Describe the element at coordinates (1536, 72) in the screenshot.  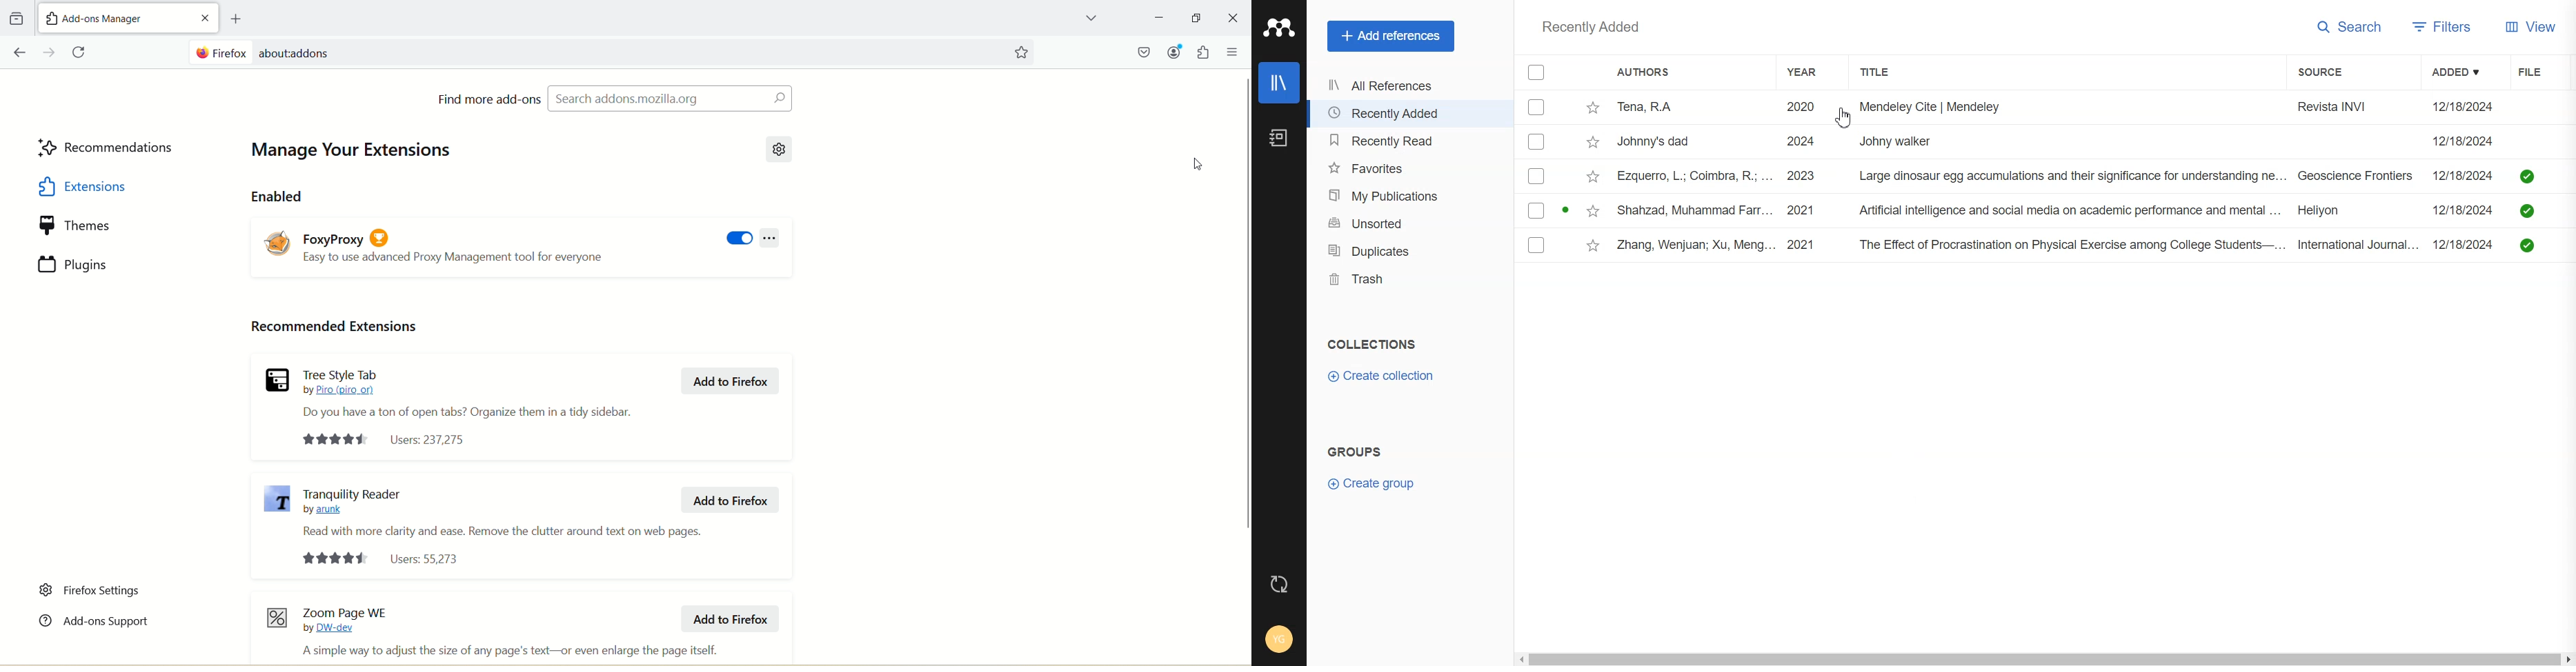
I see `Checkbox` at that location.